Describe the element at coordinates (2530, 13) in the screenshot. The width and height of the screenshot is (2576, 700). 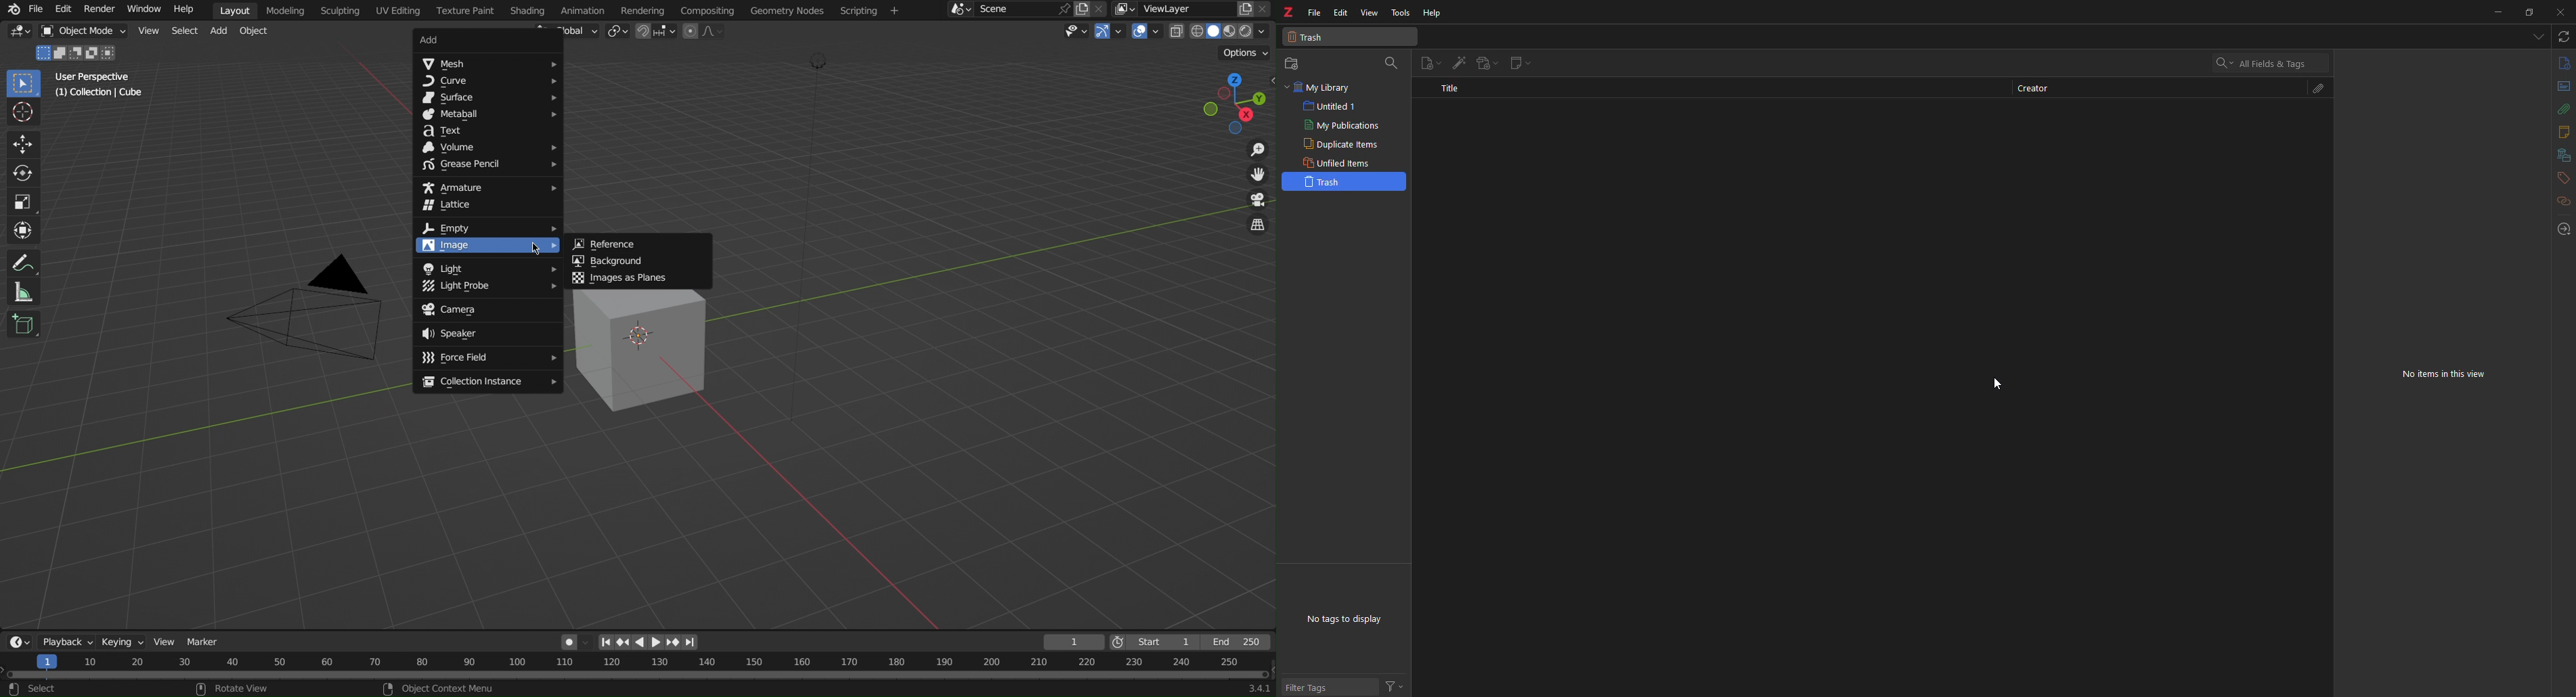
I see `maximize` at that location.